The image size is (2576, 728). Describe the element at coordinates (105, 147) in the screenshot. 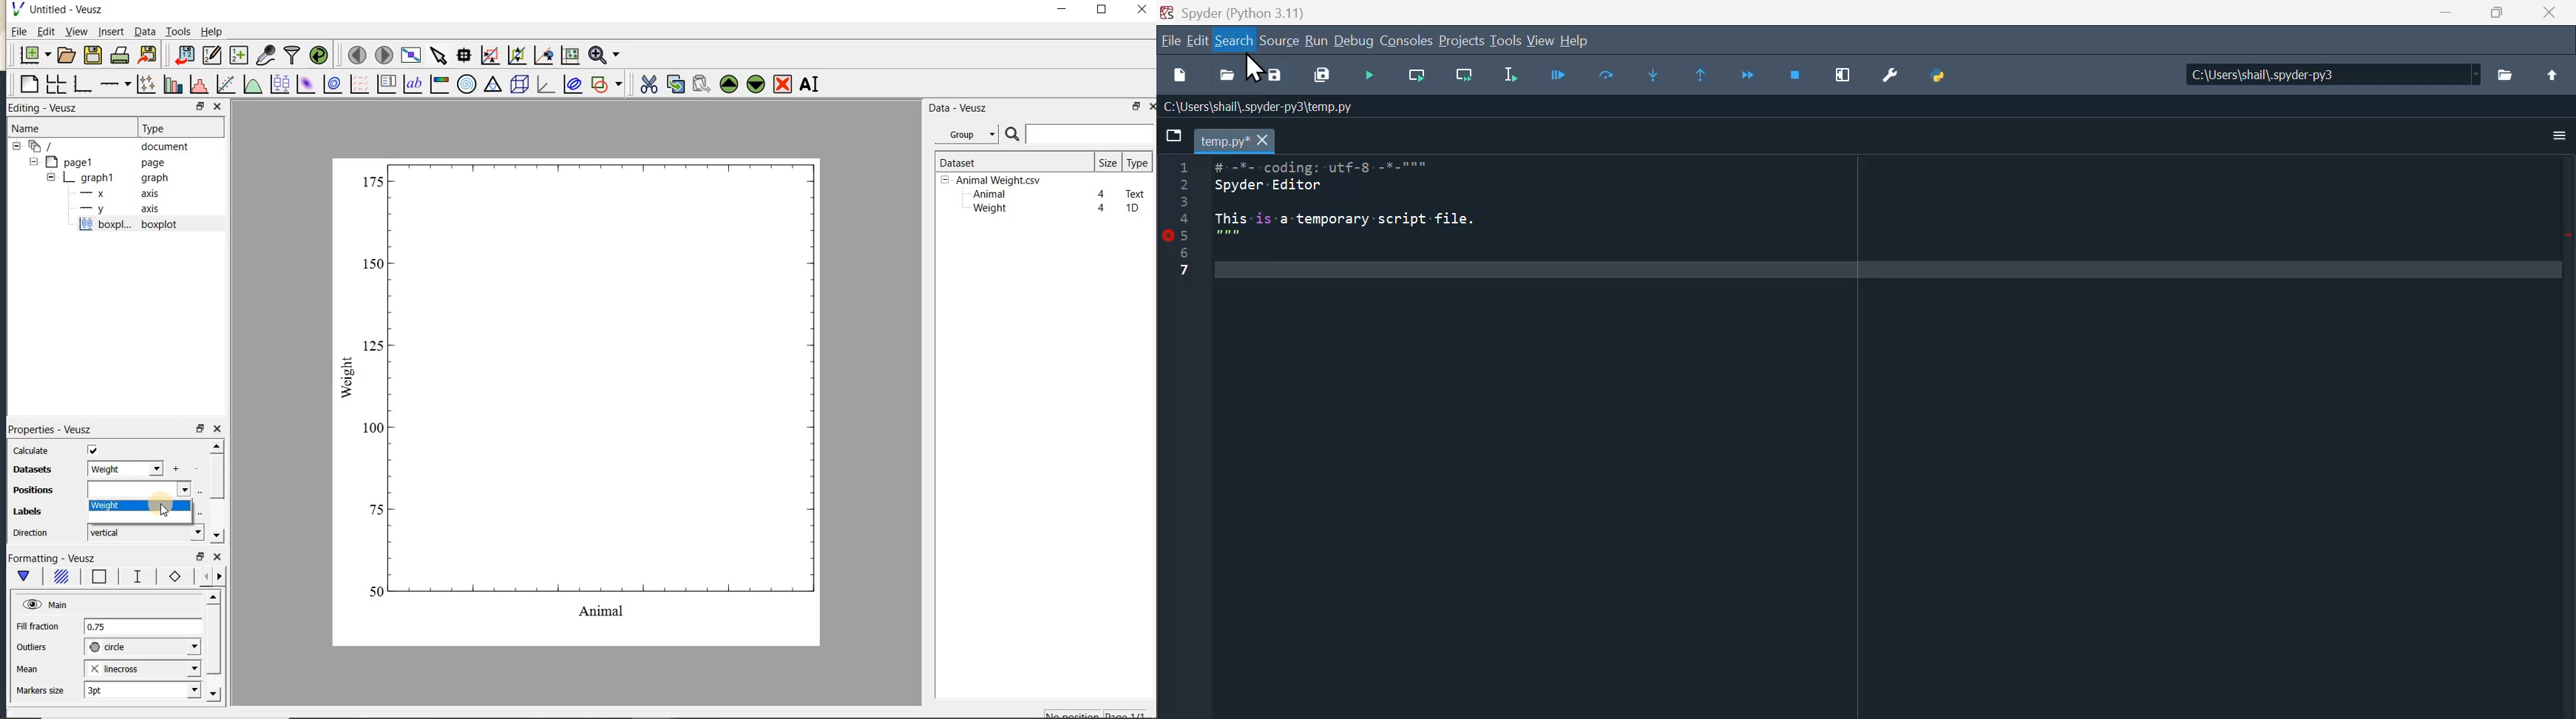

I see `document` at that location.